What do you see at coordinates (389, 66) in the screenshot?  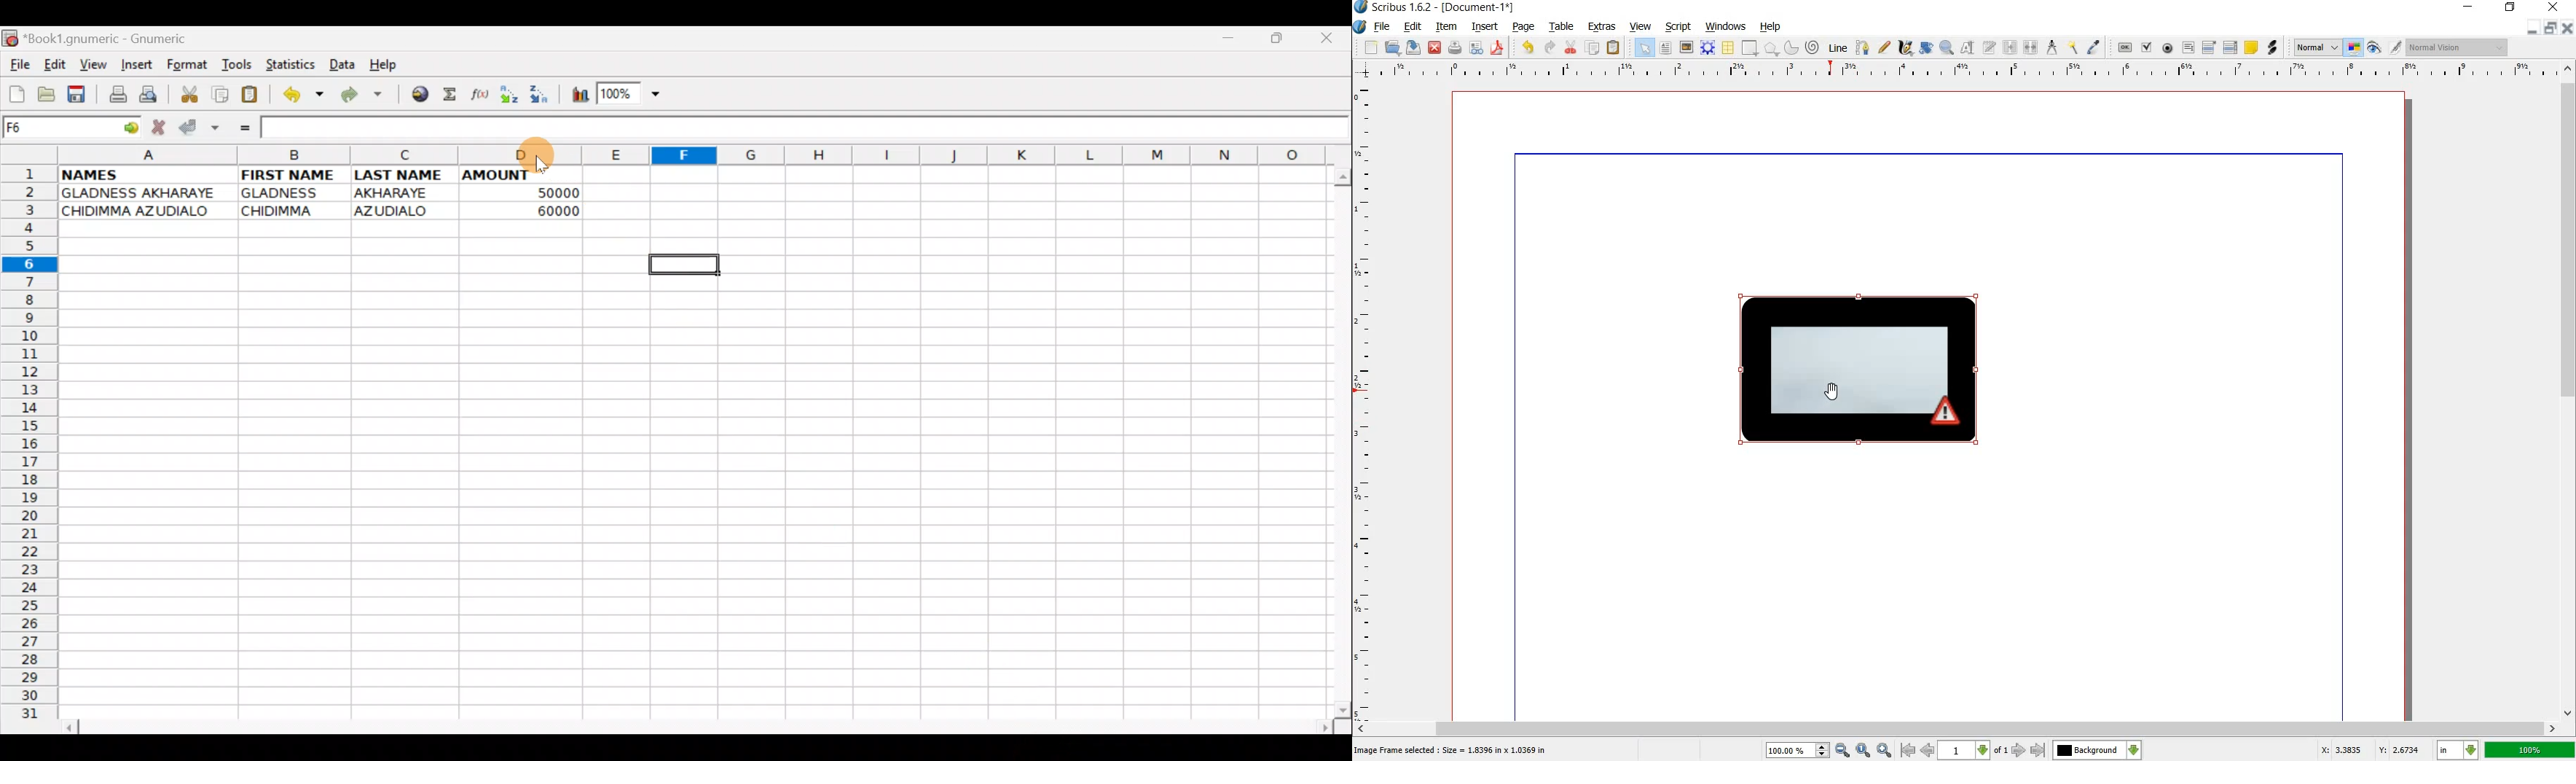 I see `Help` at bounding box center [389, 66].